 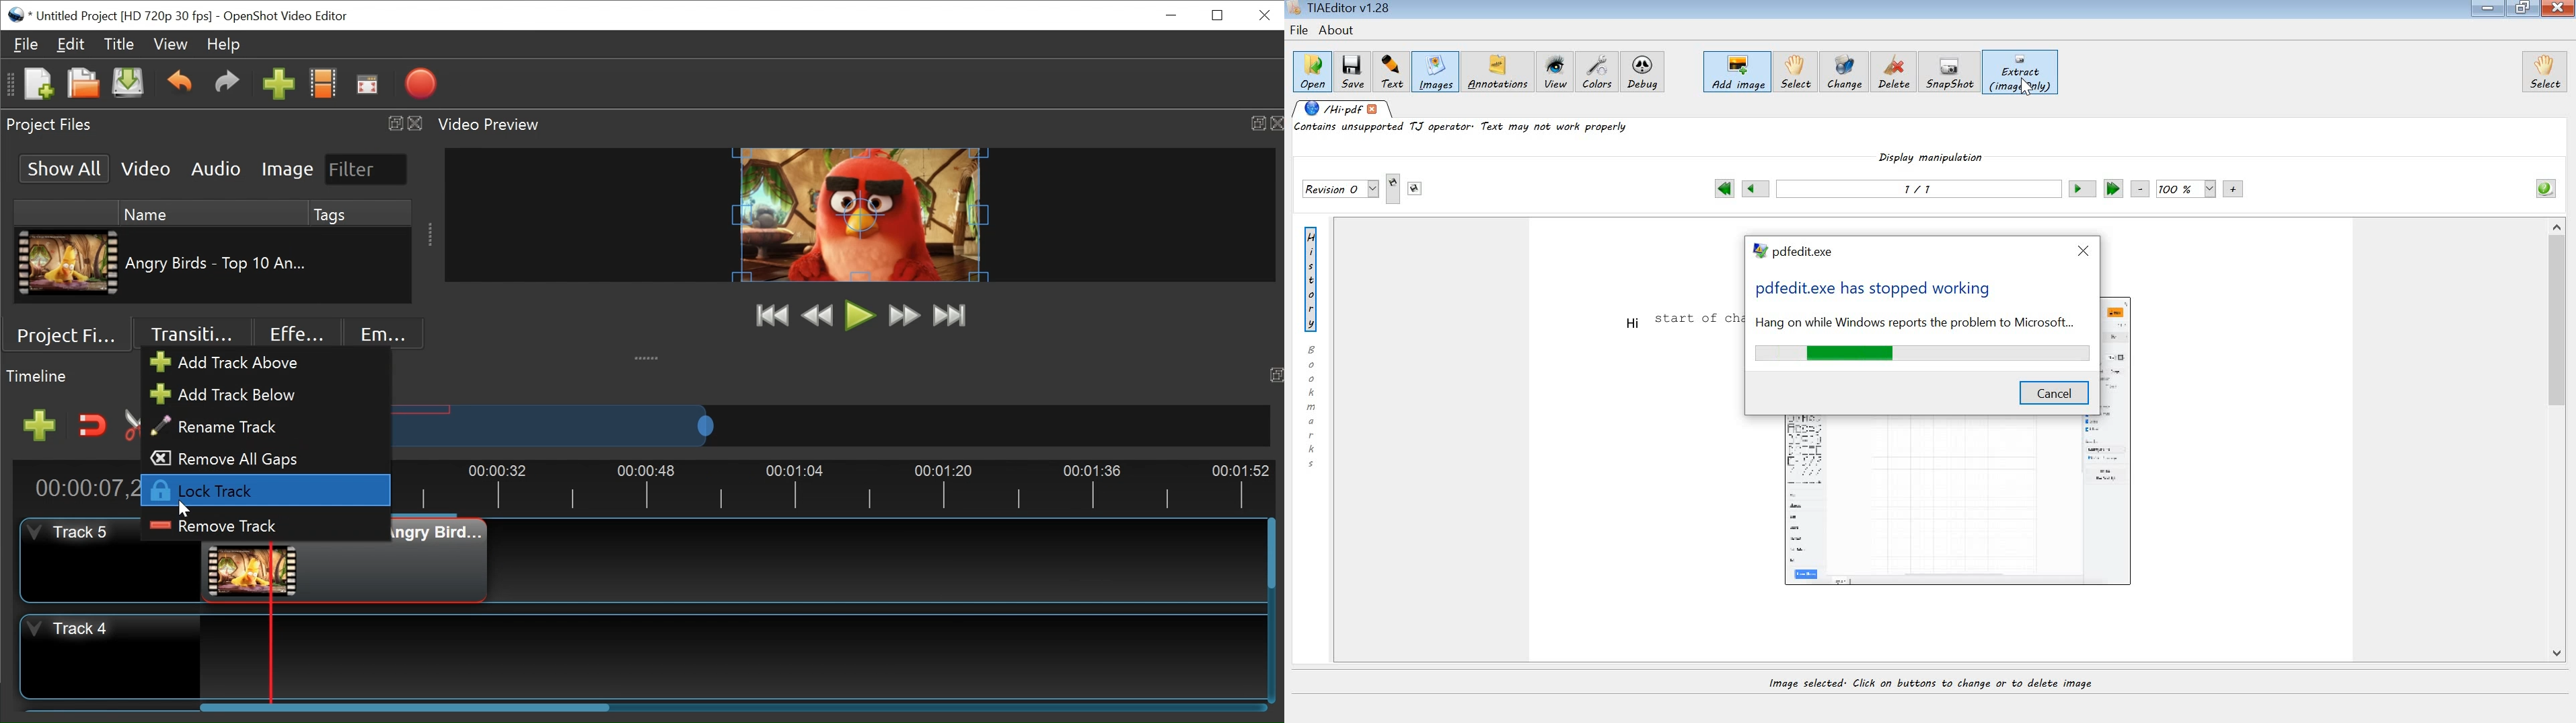 What do you see at coordinates (951, 317) in the screenshot?
I see `Jump to End` at bounding box center [951, 317].